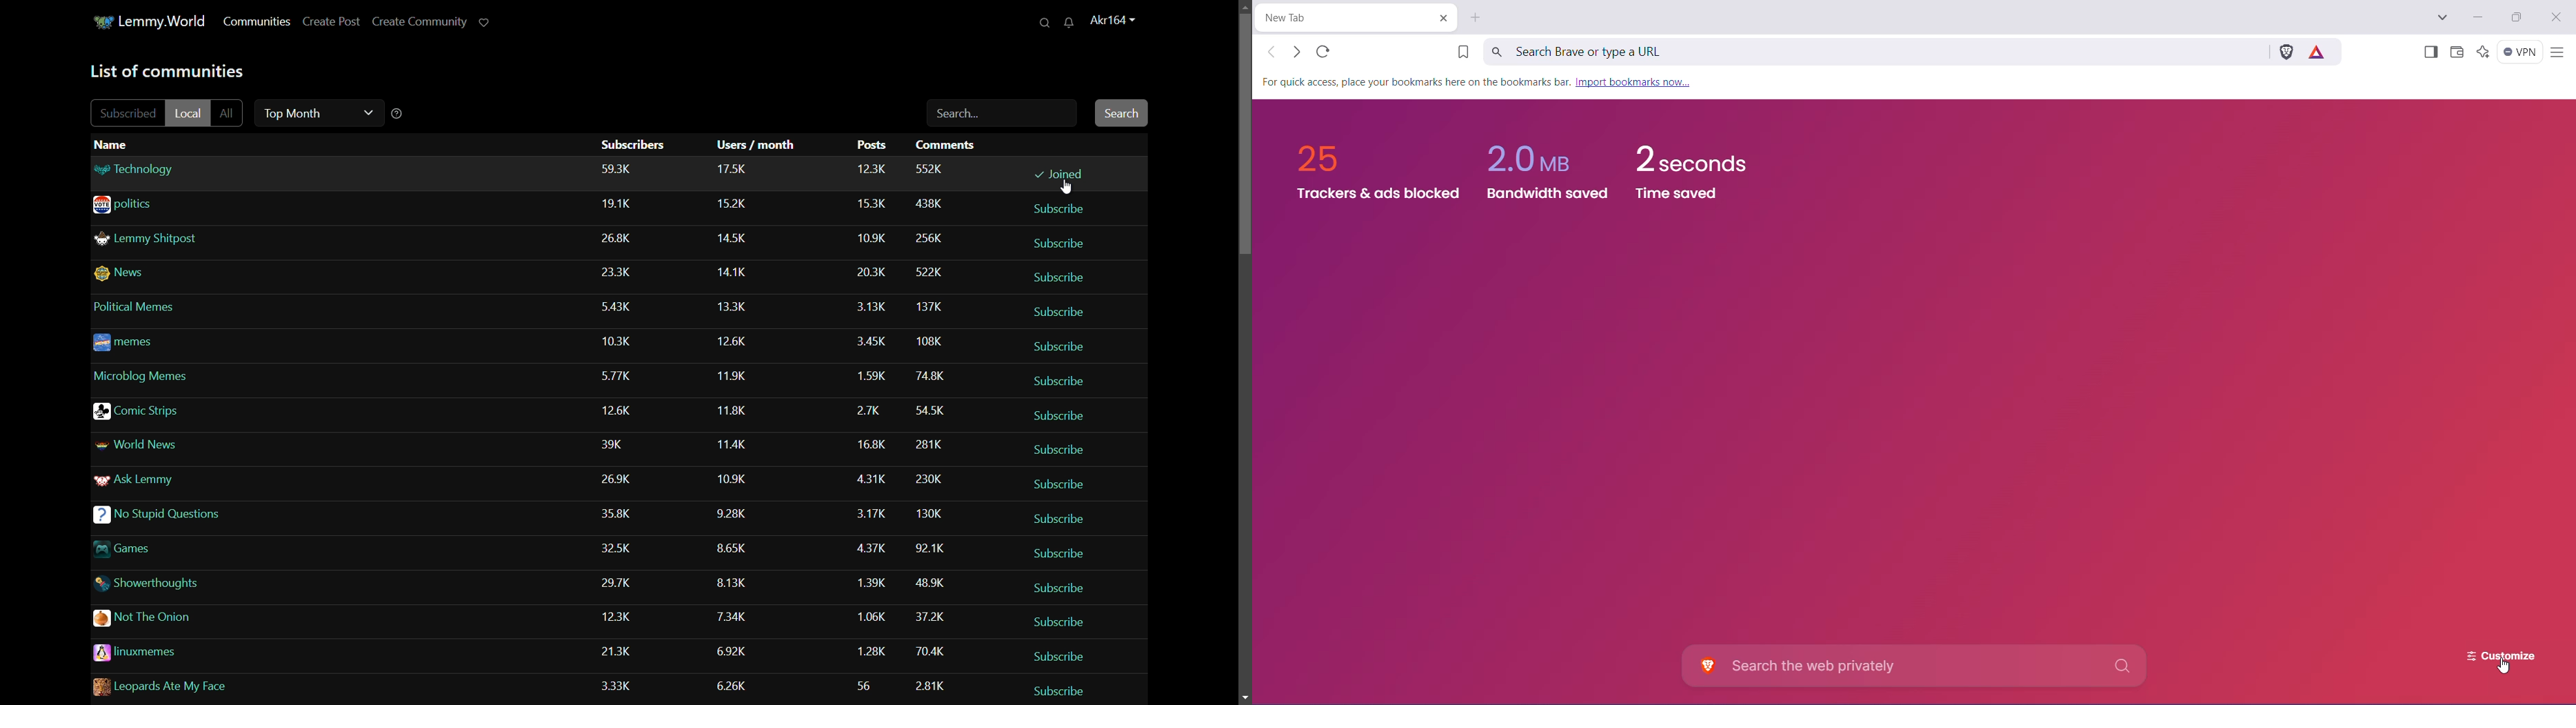 The image size is (2576, 728). I want to click on posts, so click(870, 441).